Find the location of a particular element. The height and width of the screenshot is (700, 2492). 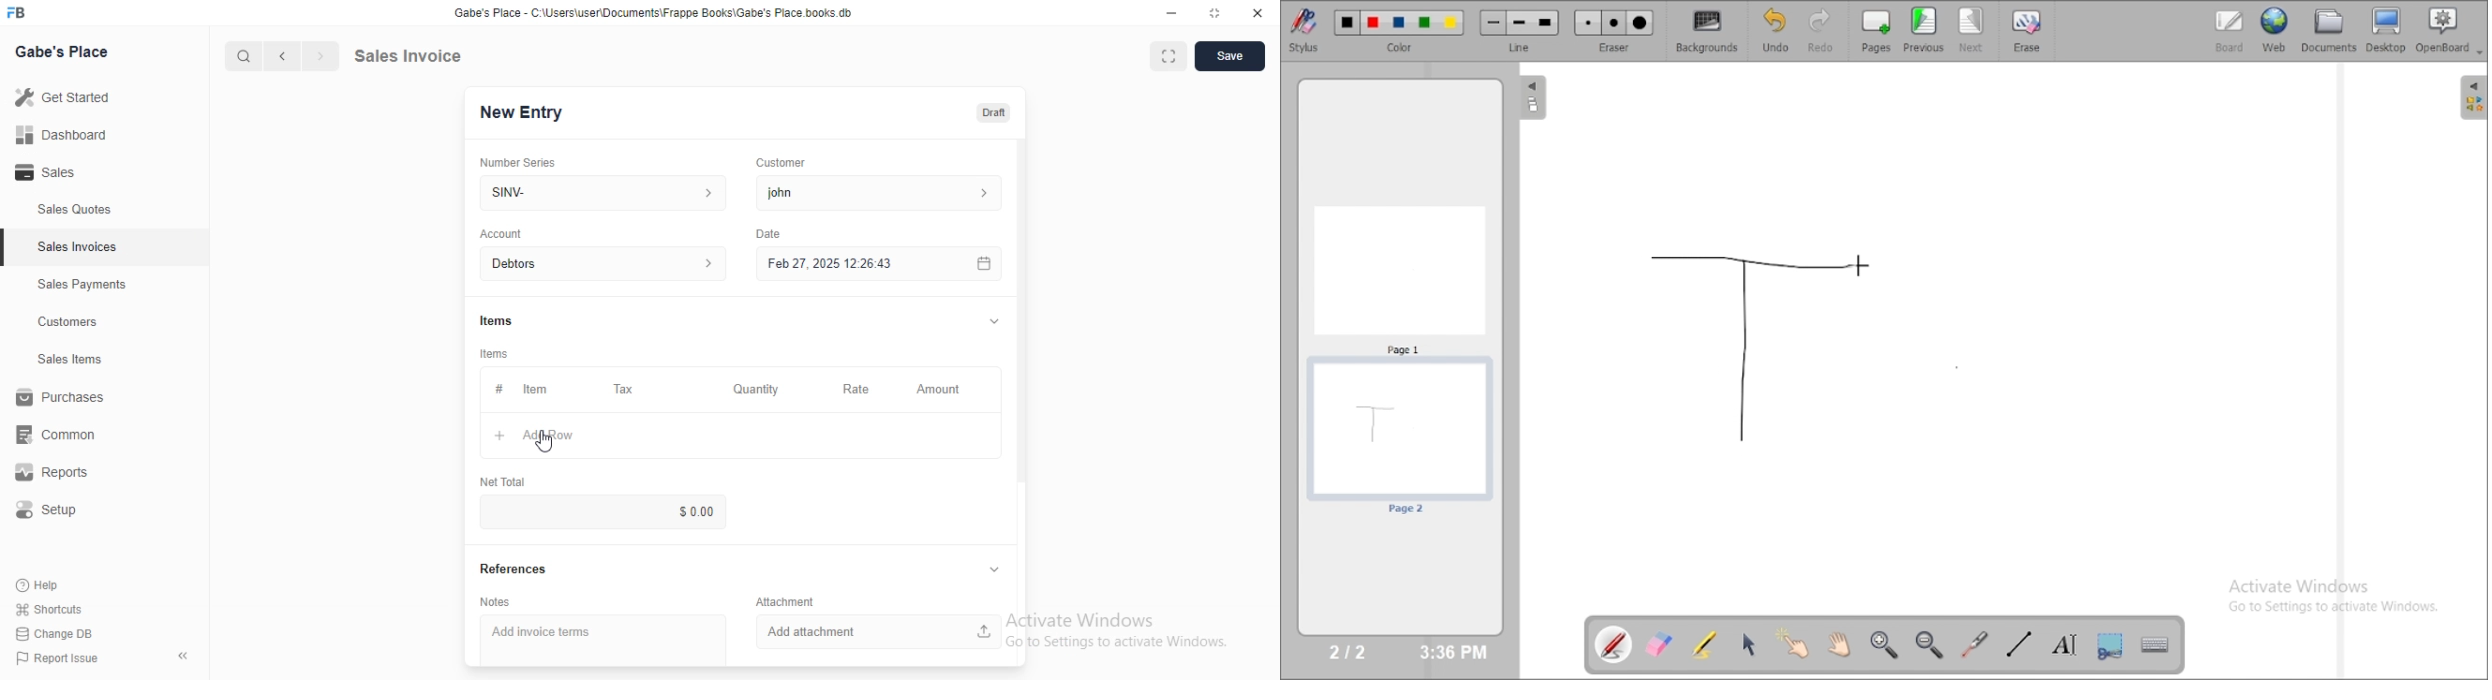

New Entry is located at coordinates (523, 113).